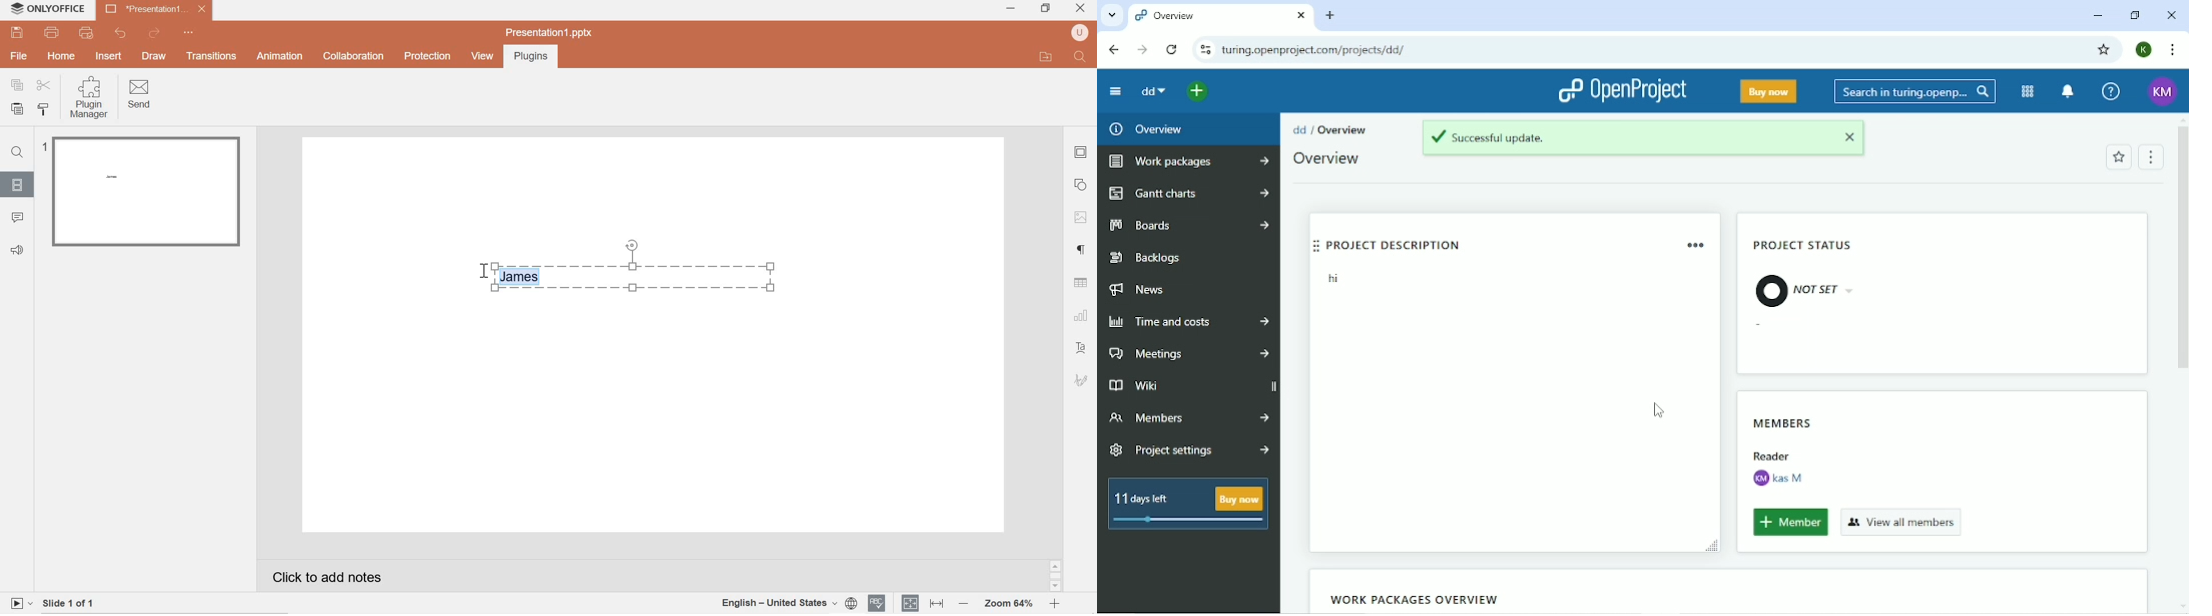  Describe the element at coordinates (342, 574) in the screenshot. I see `Click to add notes` at that location.